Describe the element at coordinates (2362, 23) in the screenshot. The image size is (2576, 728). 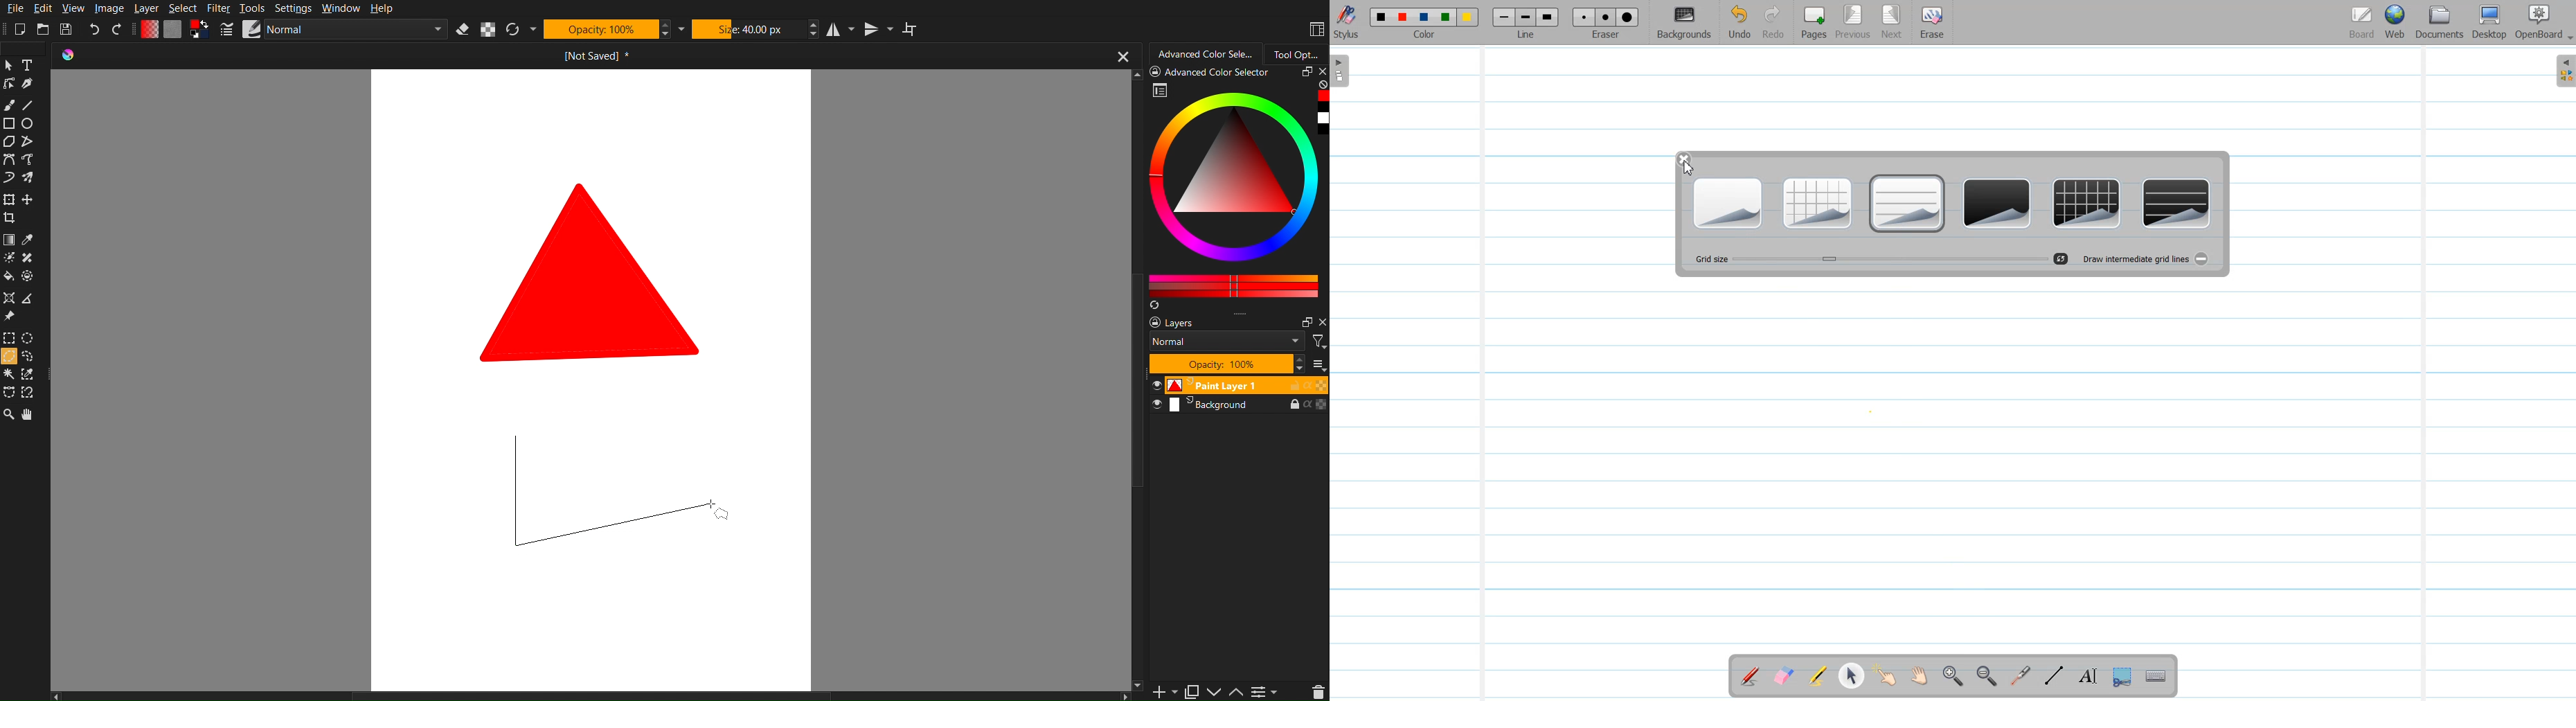
I see `Board` at that location.